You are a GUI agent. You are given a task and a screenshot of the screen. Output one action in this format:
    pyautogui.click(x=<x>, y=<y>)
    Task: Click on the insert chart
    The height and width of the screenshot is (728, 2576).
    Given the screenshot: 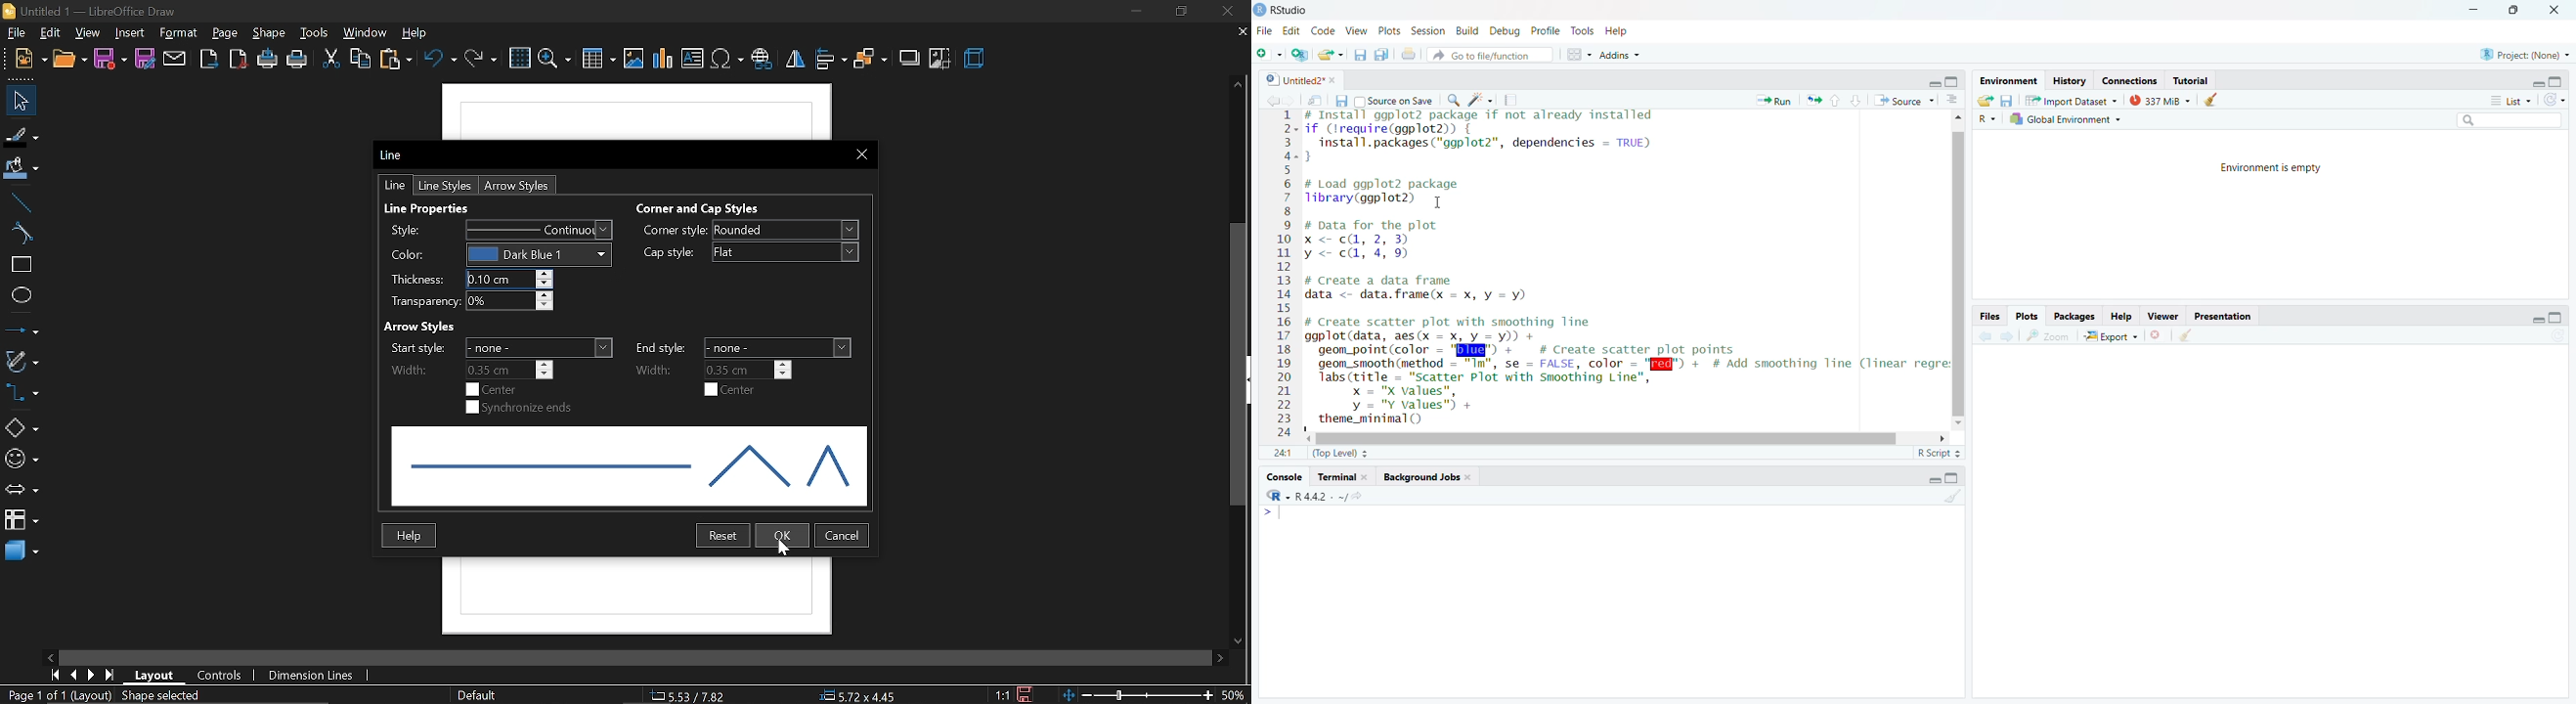 What is the action you would take?
    pyautogui.click(x=662, y=60)
    